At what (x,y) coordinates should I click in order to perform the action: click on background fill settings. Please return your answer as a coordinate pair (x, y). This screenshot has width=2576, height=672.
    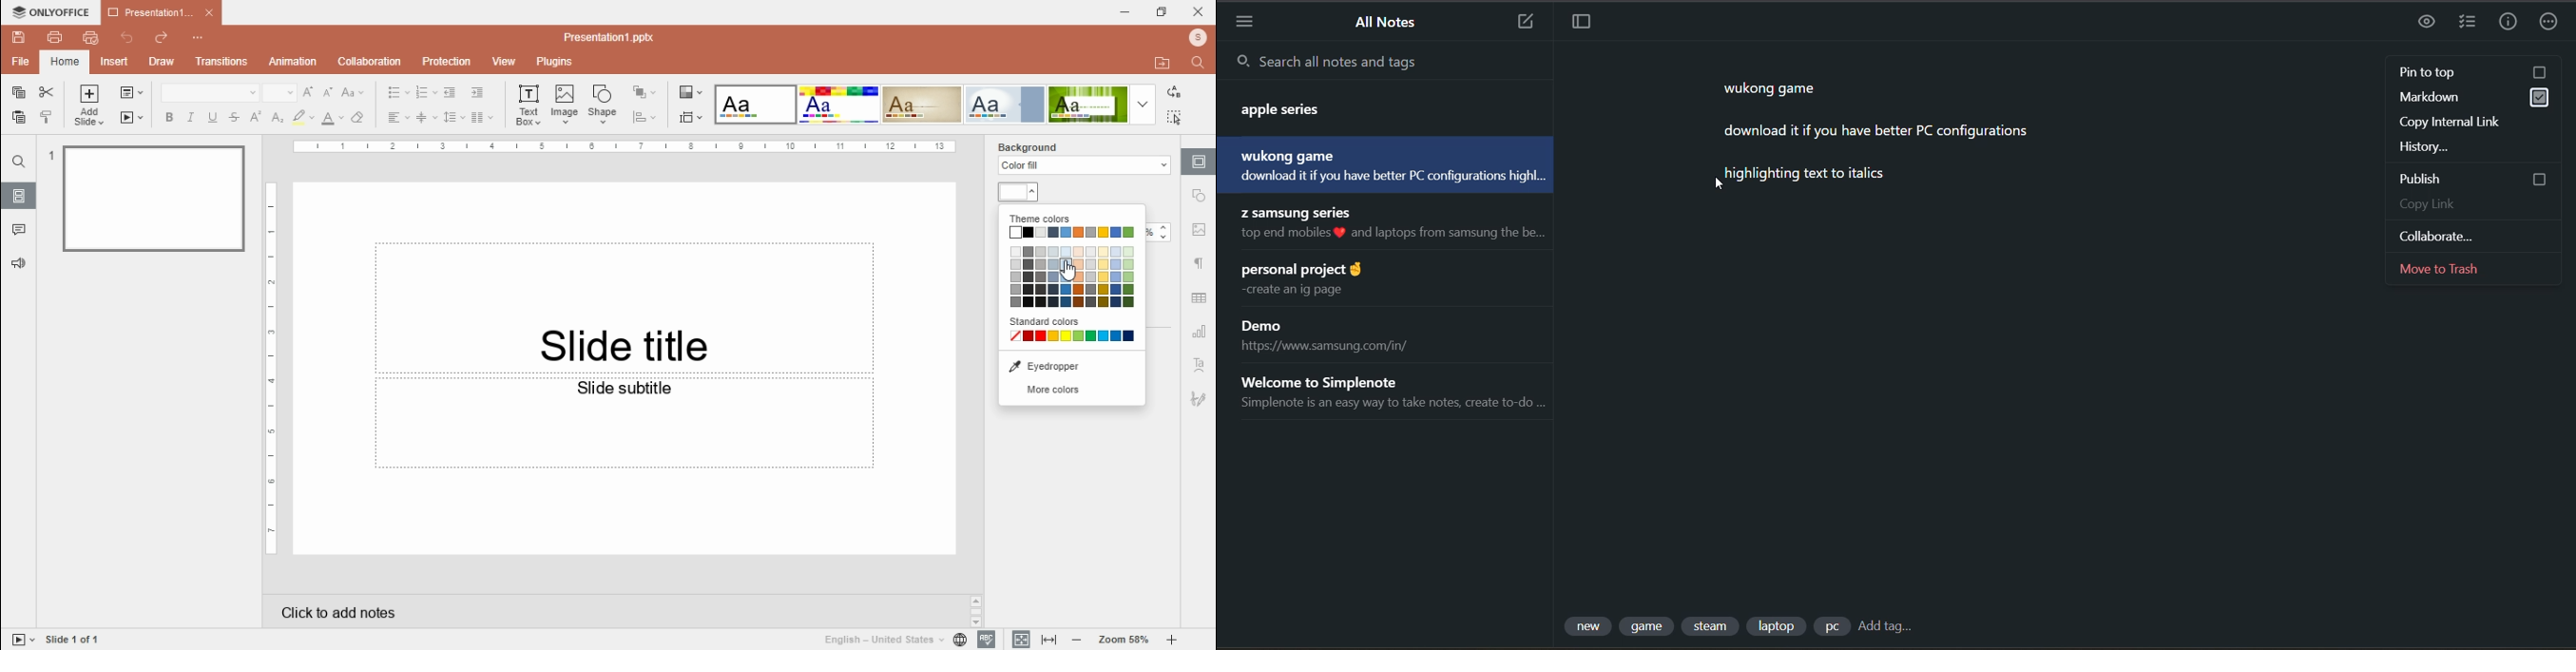
    Looking at the image, I should click on (1080, 165).